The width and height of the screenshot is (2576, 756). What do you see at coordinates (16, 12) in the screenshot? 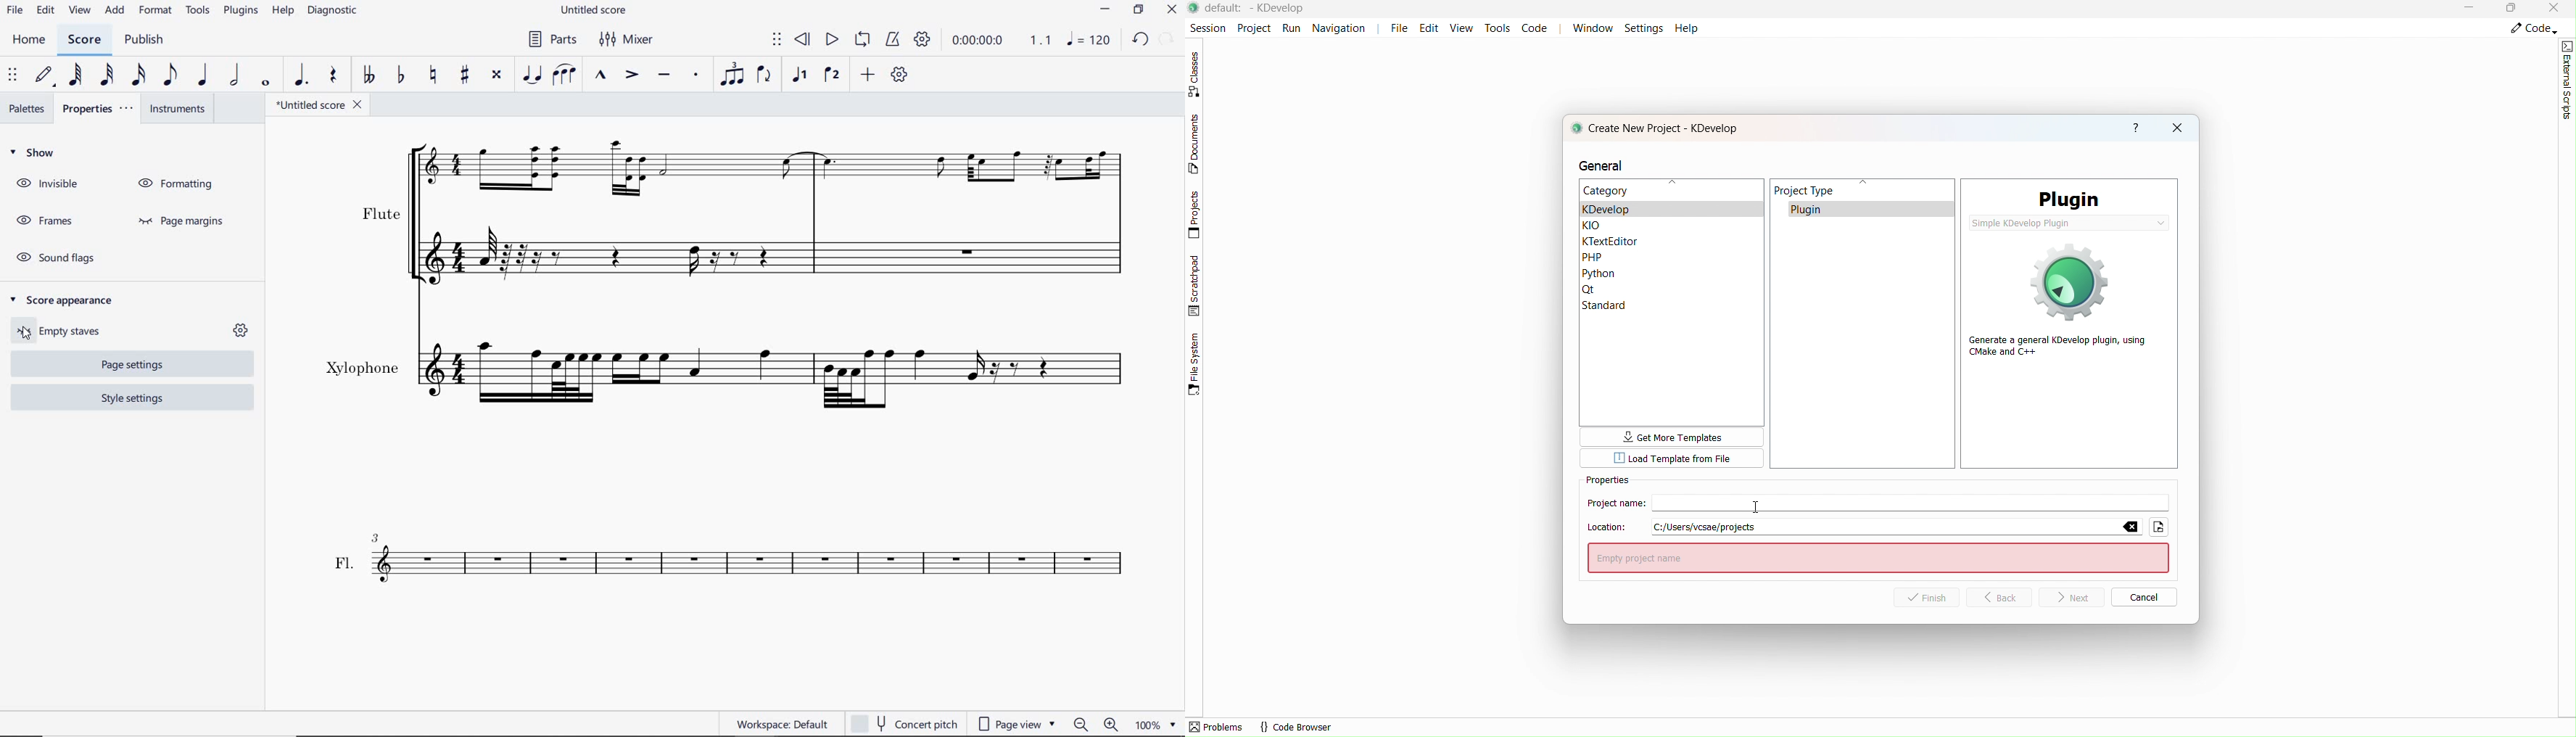
I see `file` at bounding box center [16, 12].